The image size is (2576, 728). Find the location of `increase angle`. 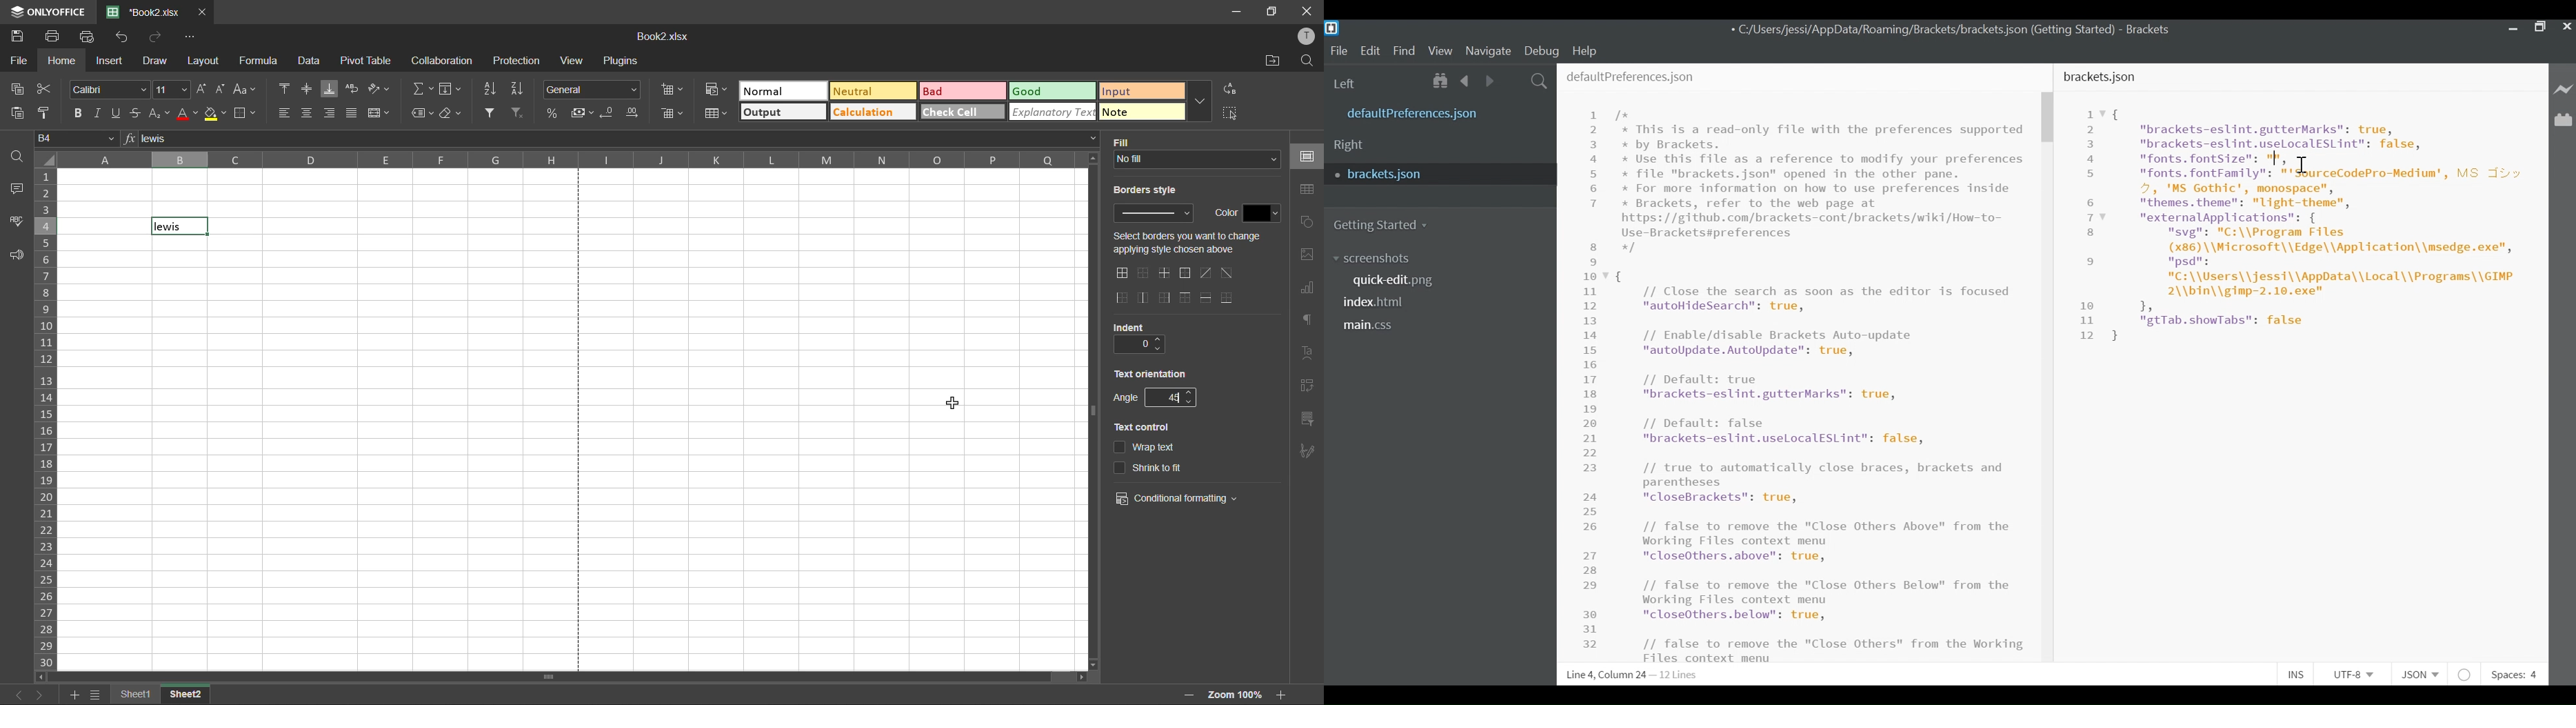

increase angle is located at coordinates (1191, 392).